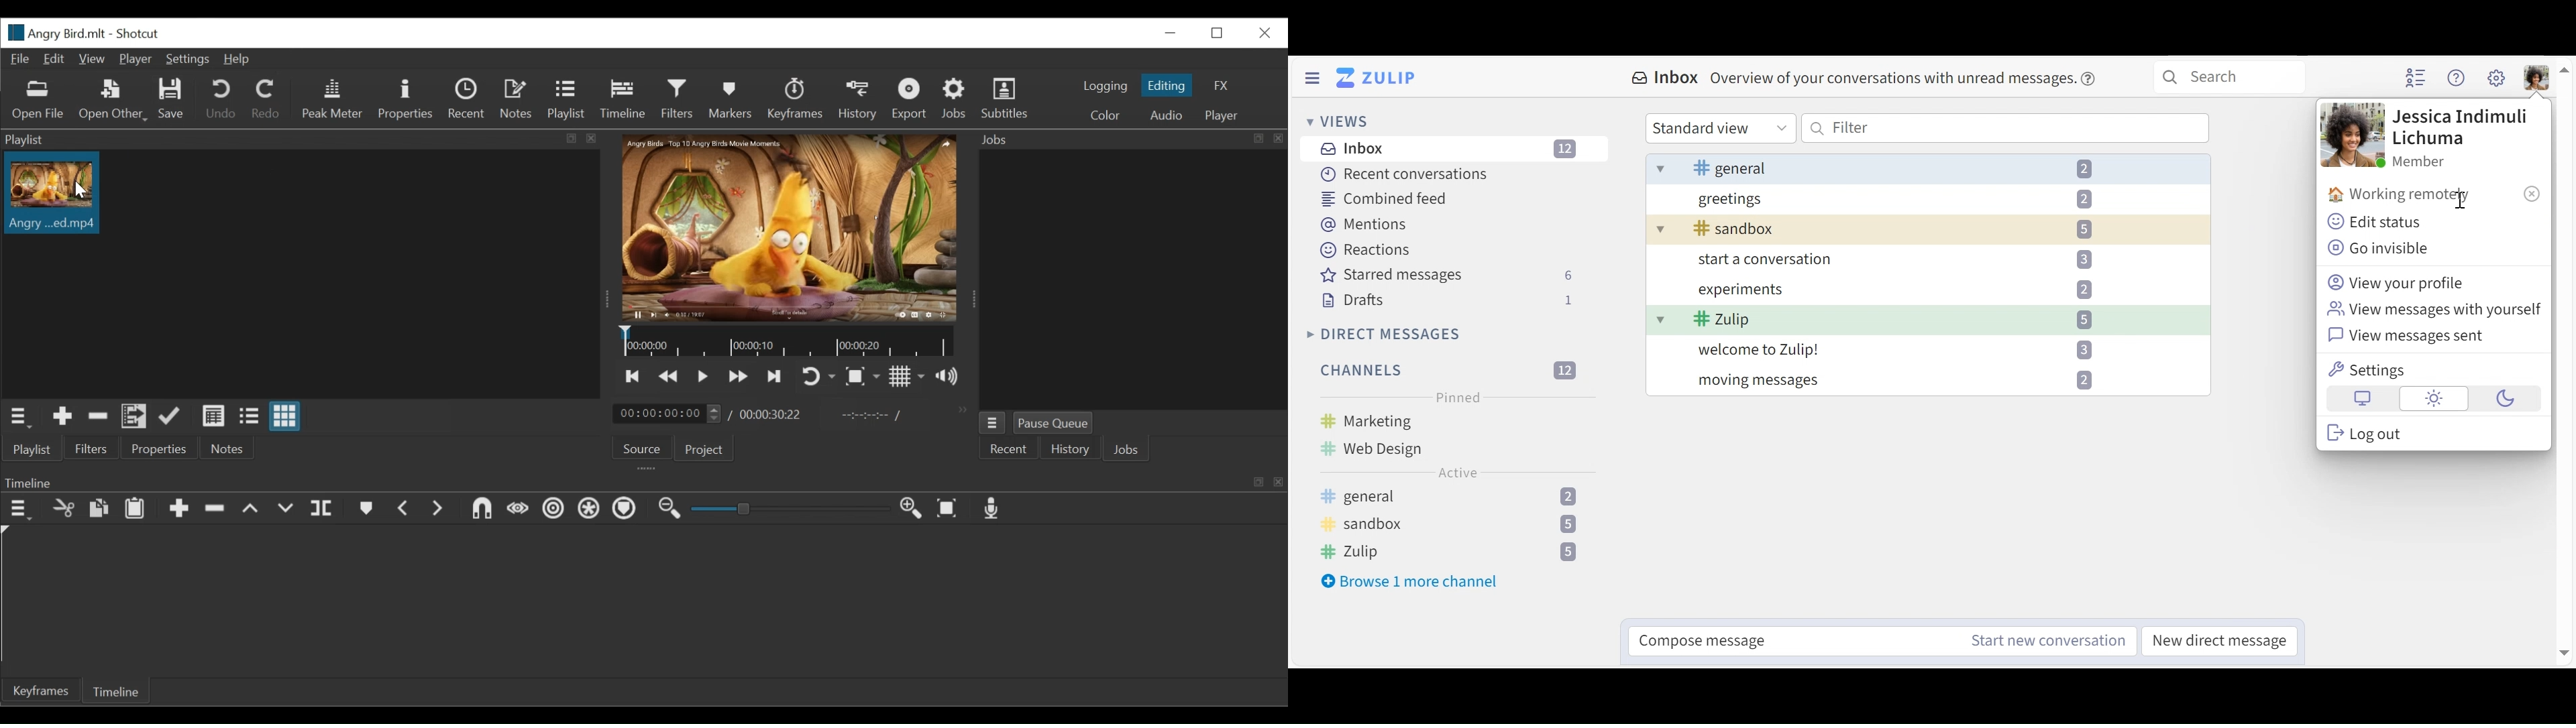  Describe the element at coordinates (99, 509) in the screenshot. I see `Copy` at that location.